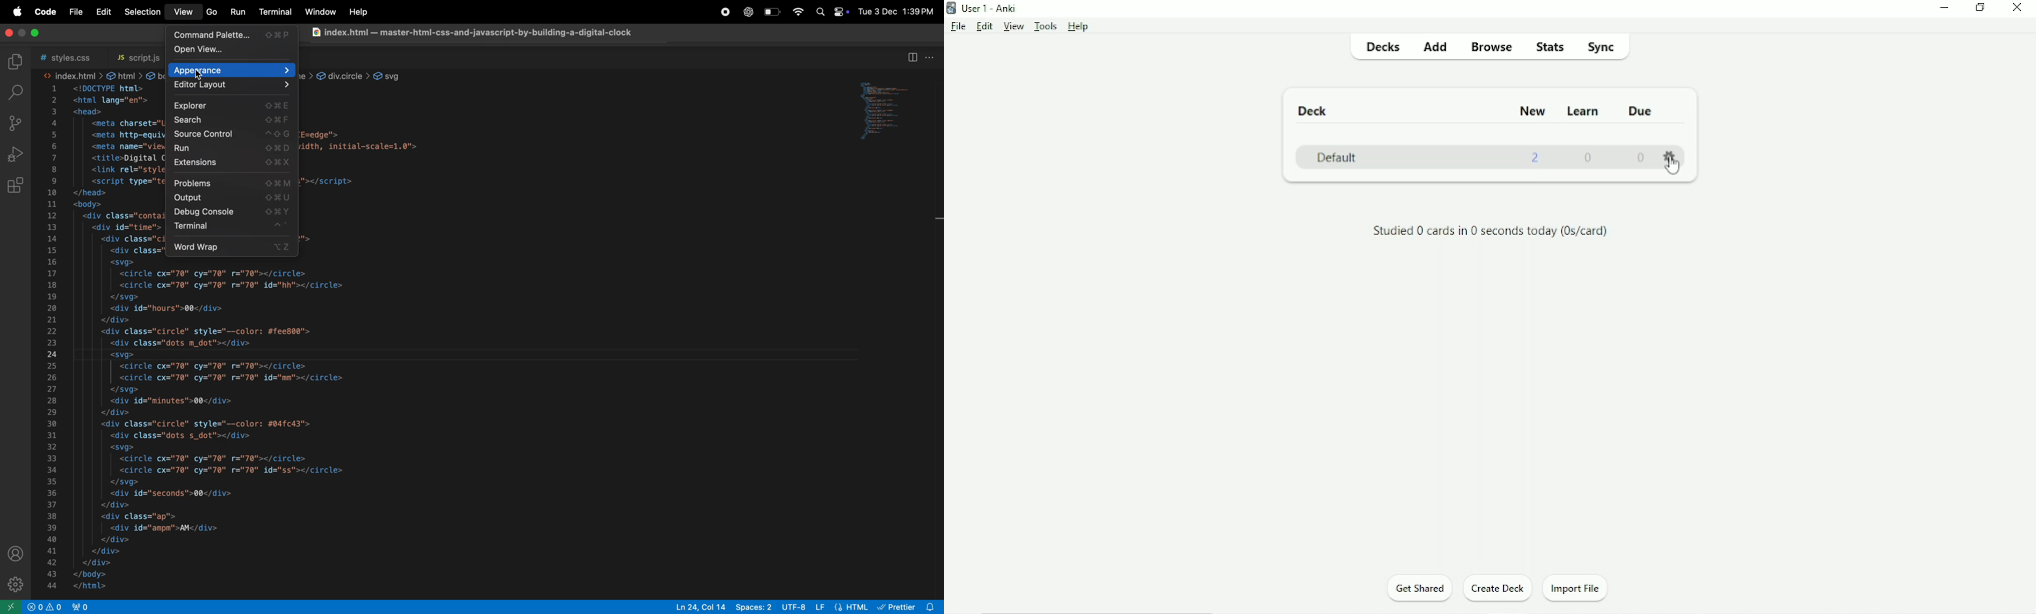  Describe the element at coordinates (1533, 110) in the screenshot. I see `New` at that location.